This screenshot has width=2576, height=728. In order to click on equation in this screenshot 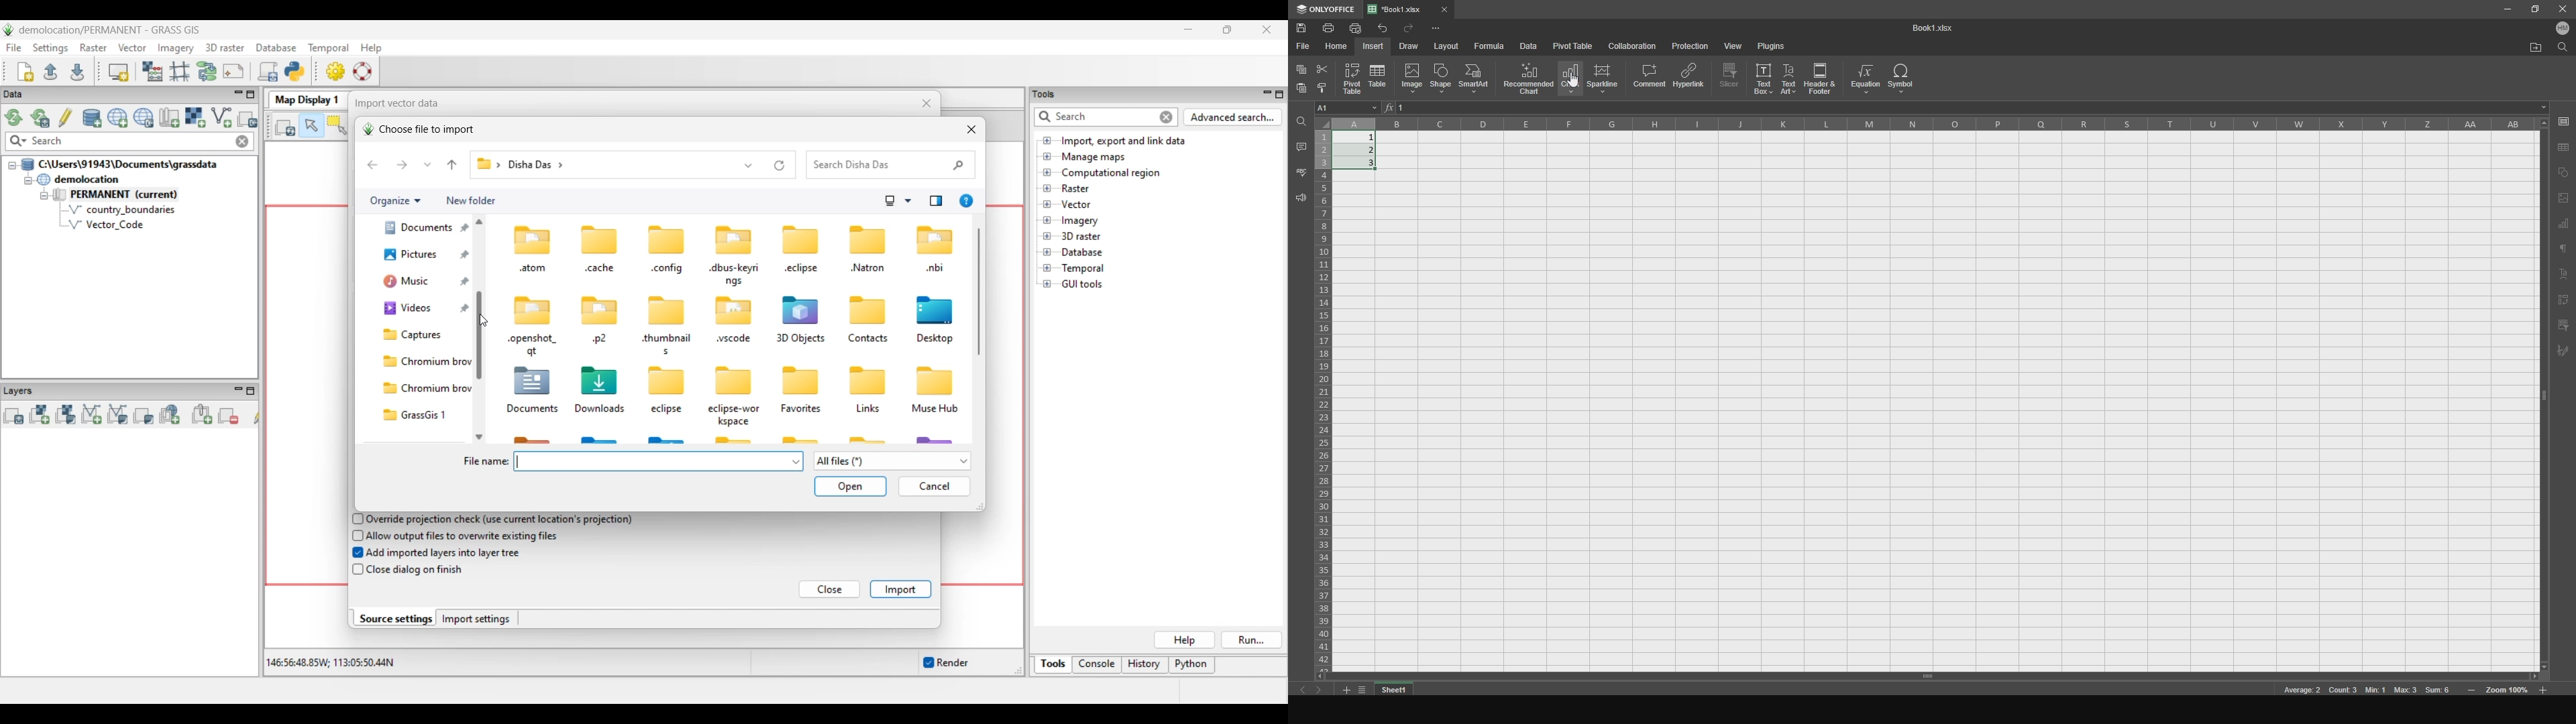, I will do `click(1864, 80)`.